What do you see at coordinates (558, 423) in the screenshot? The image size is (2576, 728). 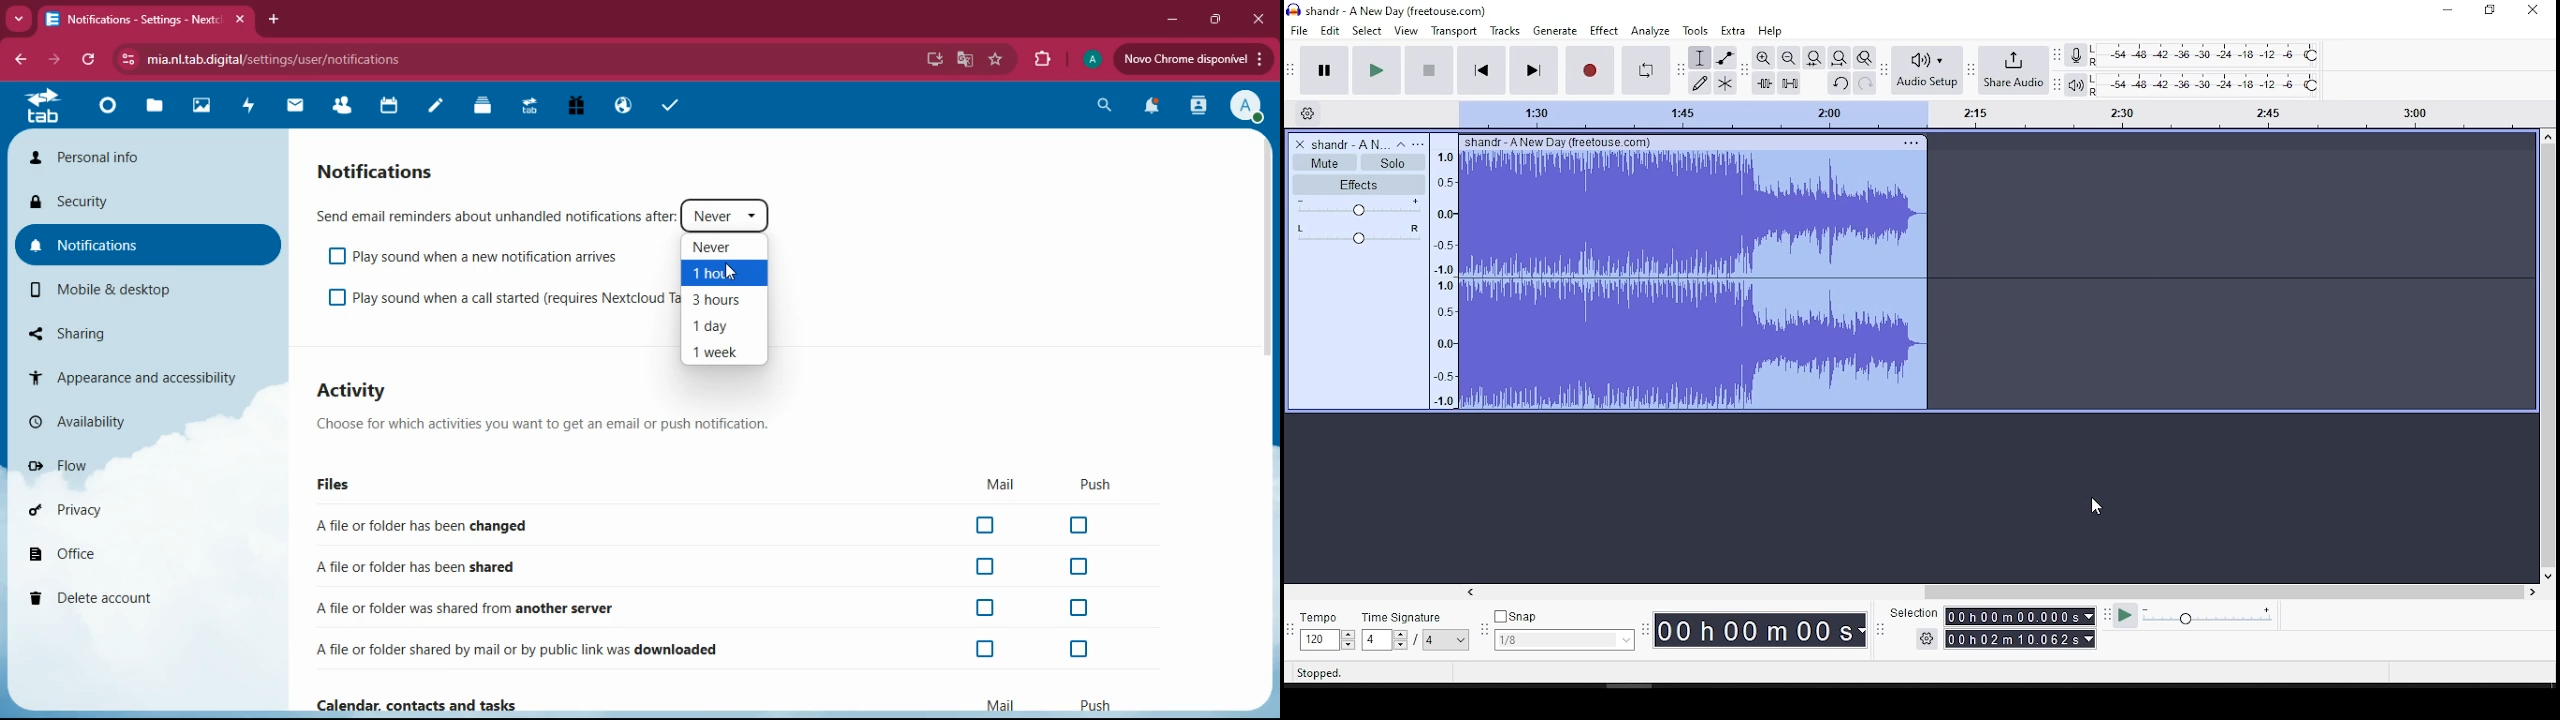 I see `description` at bounding box center [558, 423].